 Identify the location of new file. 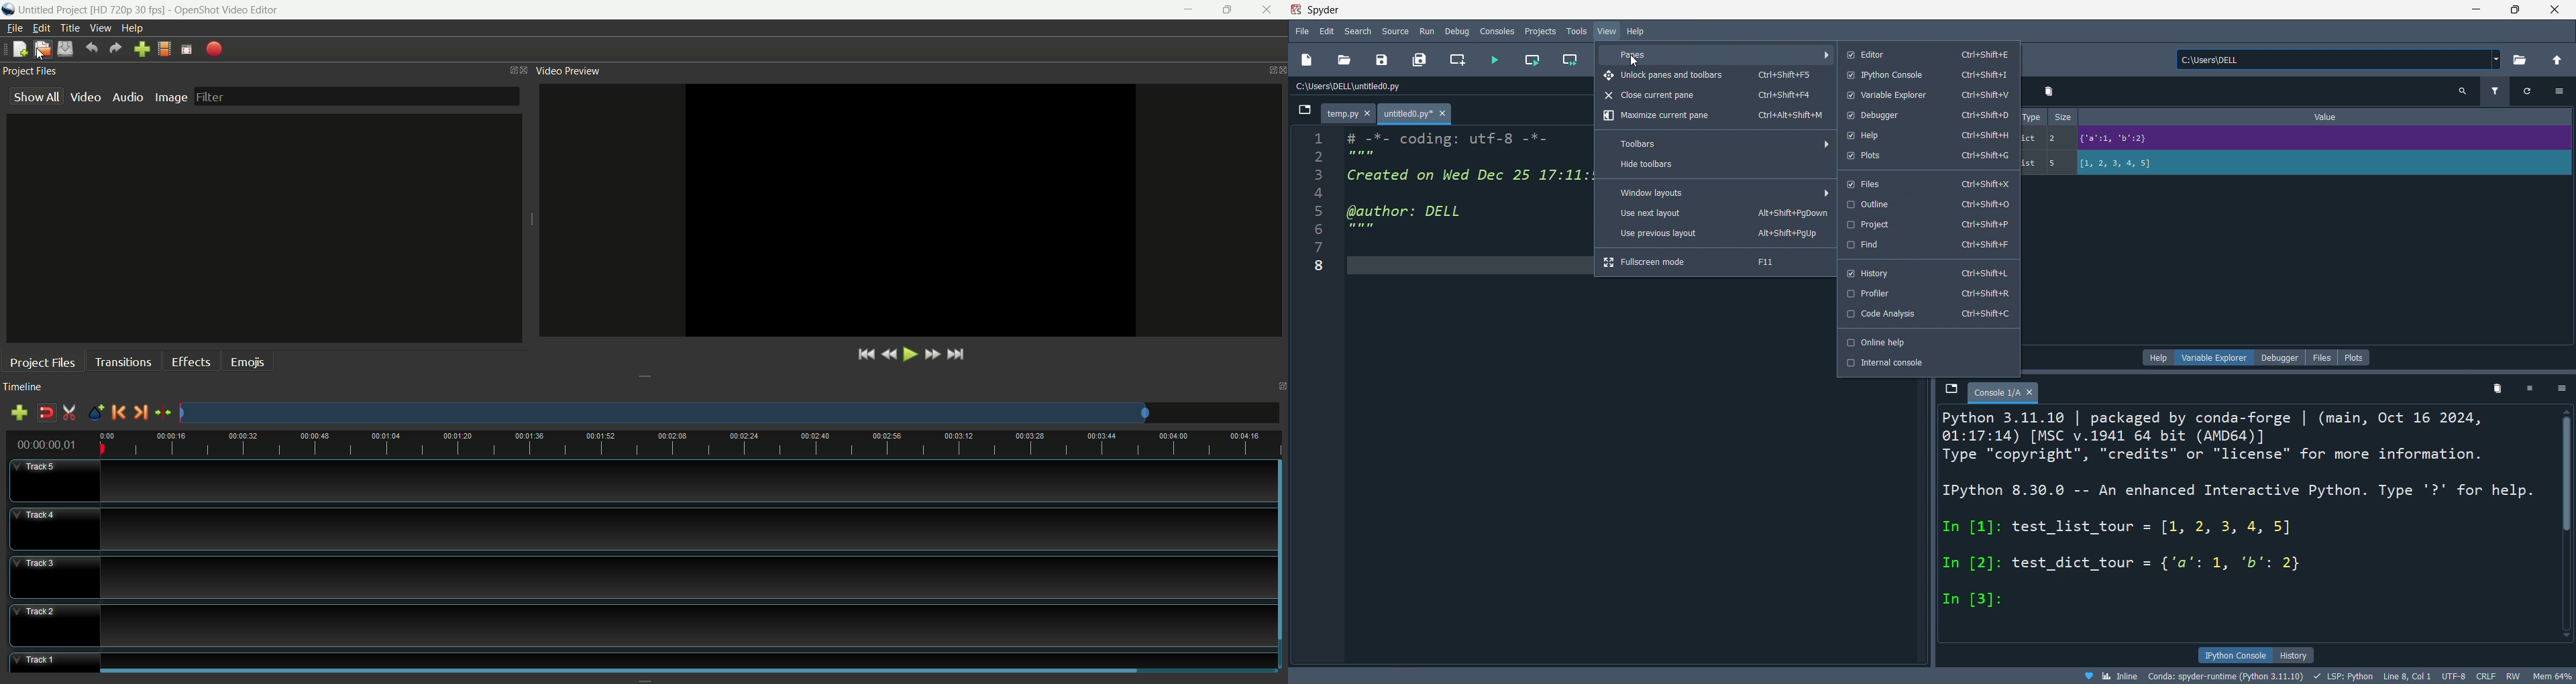
(1308, 60).